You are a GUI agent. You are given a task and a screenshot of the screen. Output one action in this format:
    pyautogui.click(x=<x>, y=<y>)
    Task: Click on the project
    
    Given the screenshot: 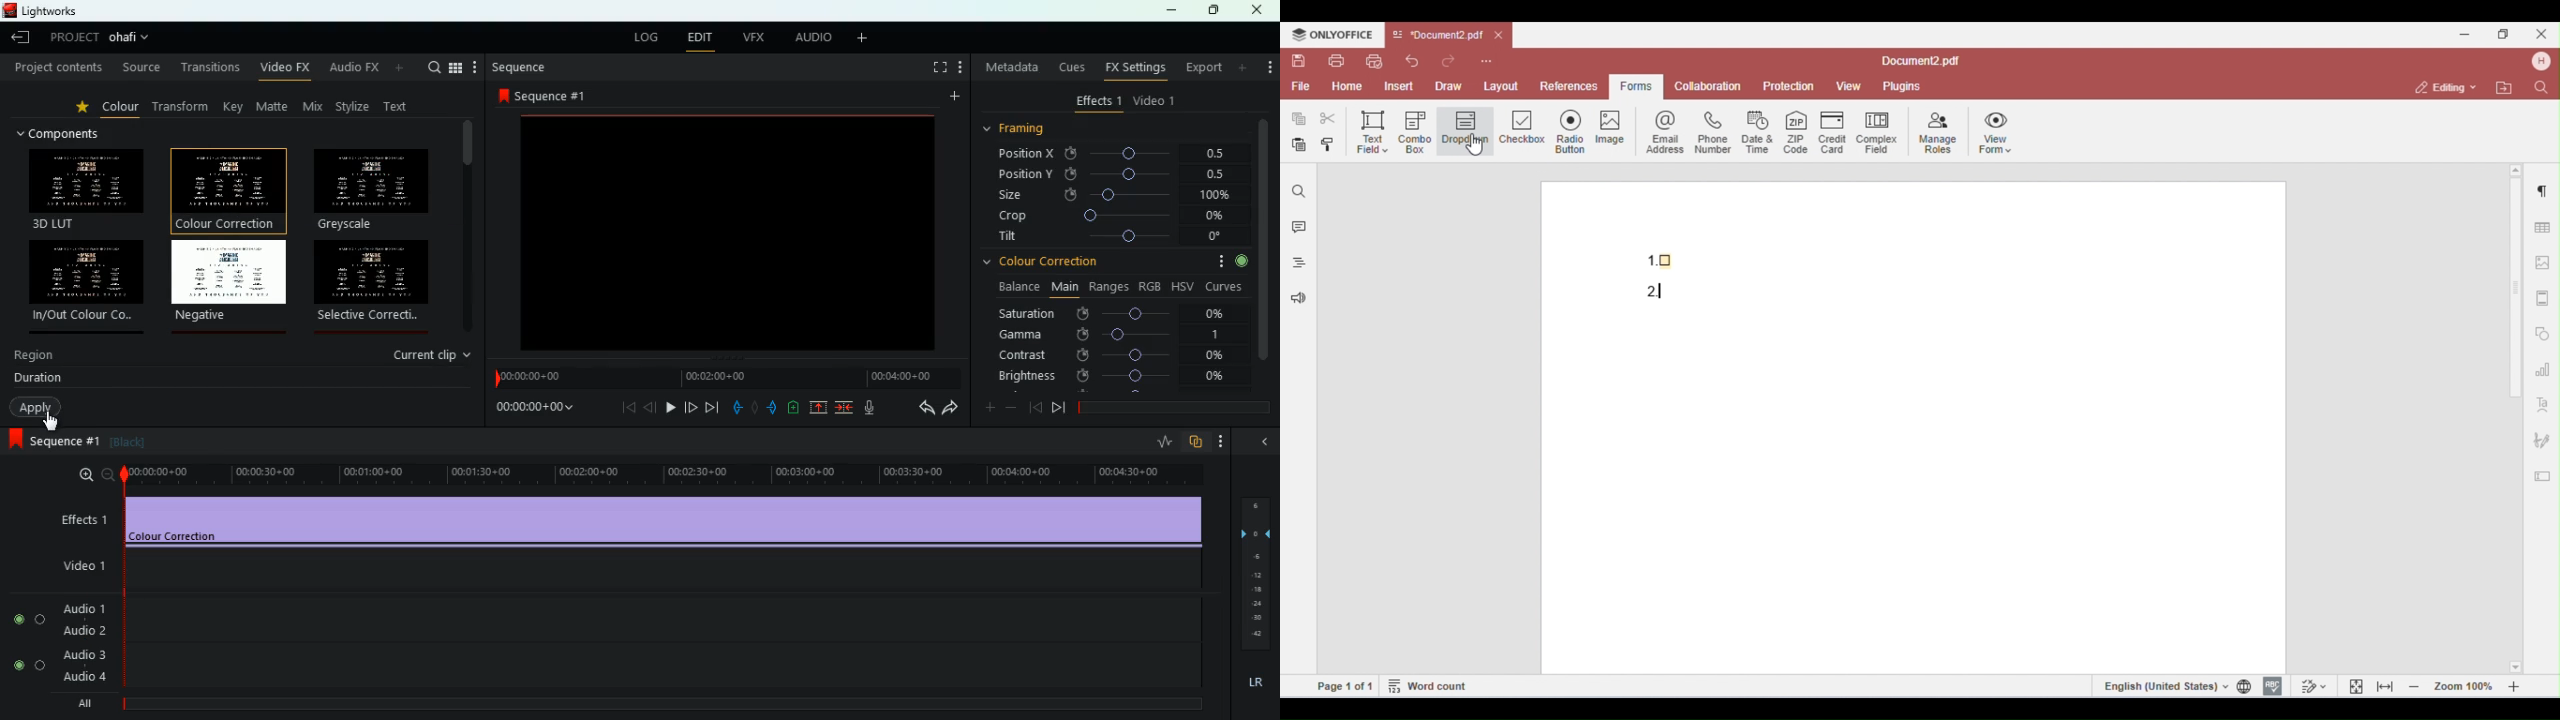 What is the action you would take?
    pyautogui.click(x=70, y=38)
    